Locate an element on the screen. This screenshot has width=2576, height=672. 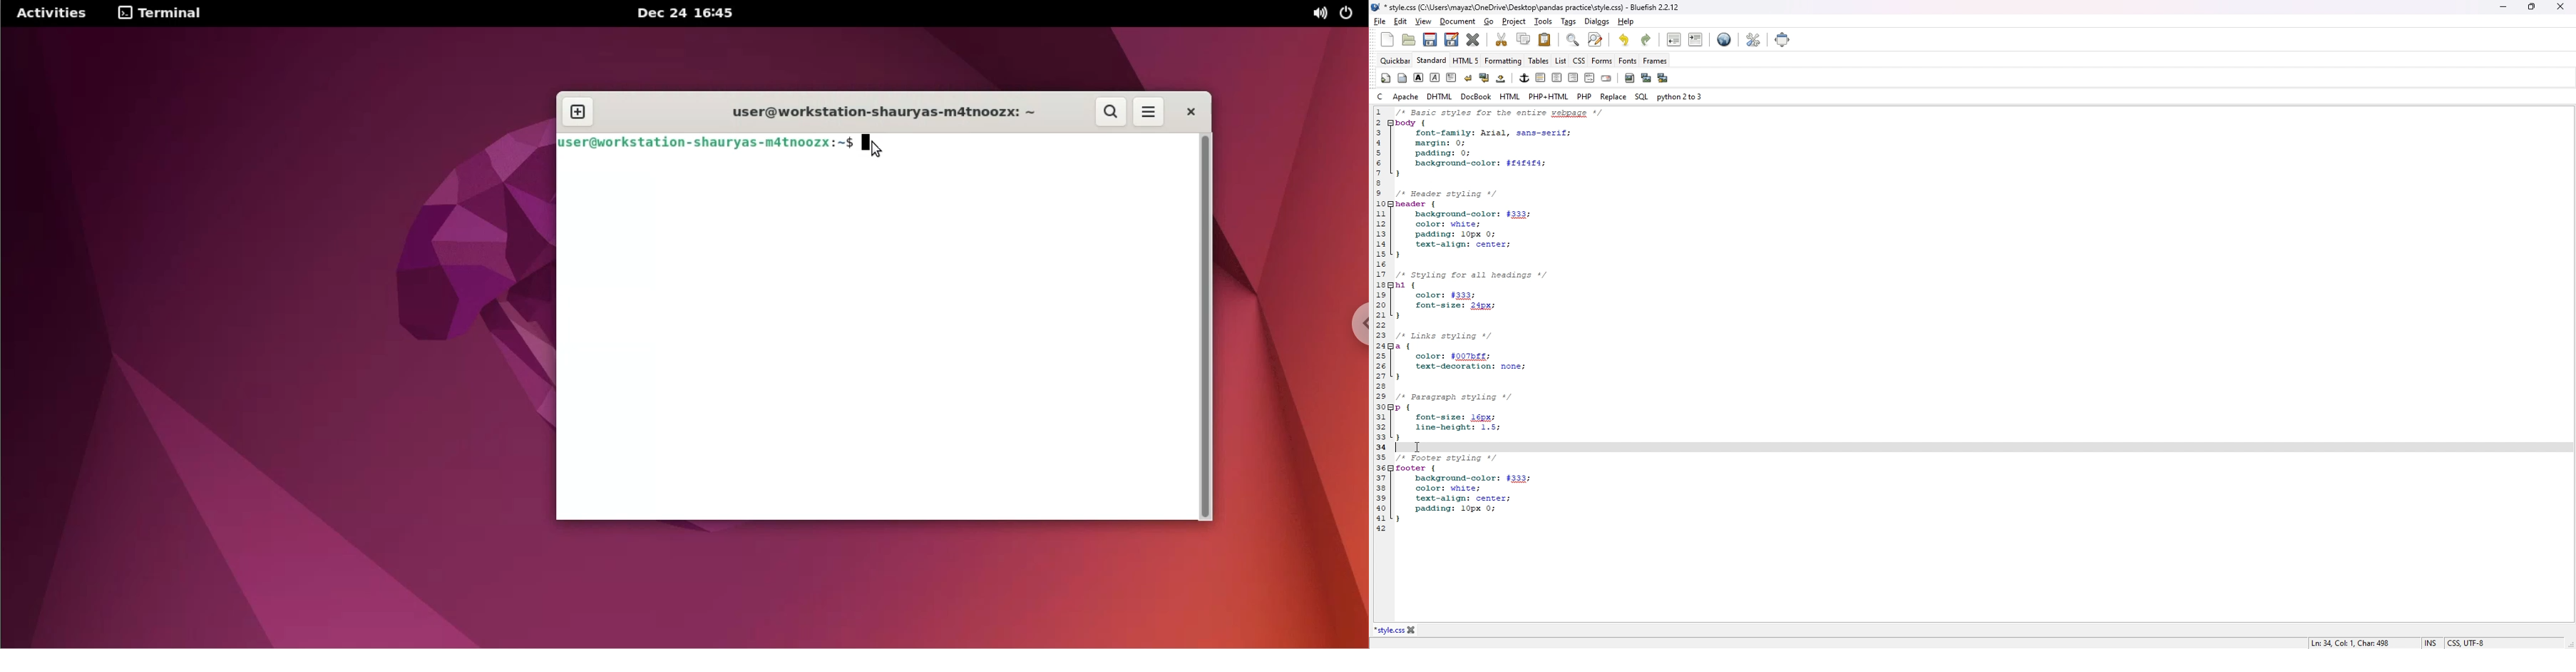
CSS, UTF-8 is located at coordinates (2469, 641).